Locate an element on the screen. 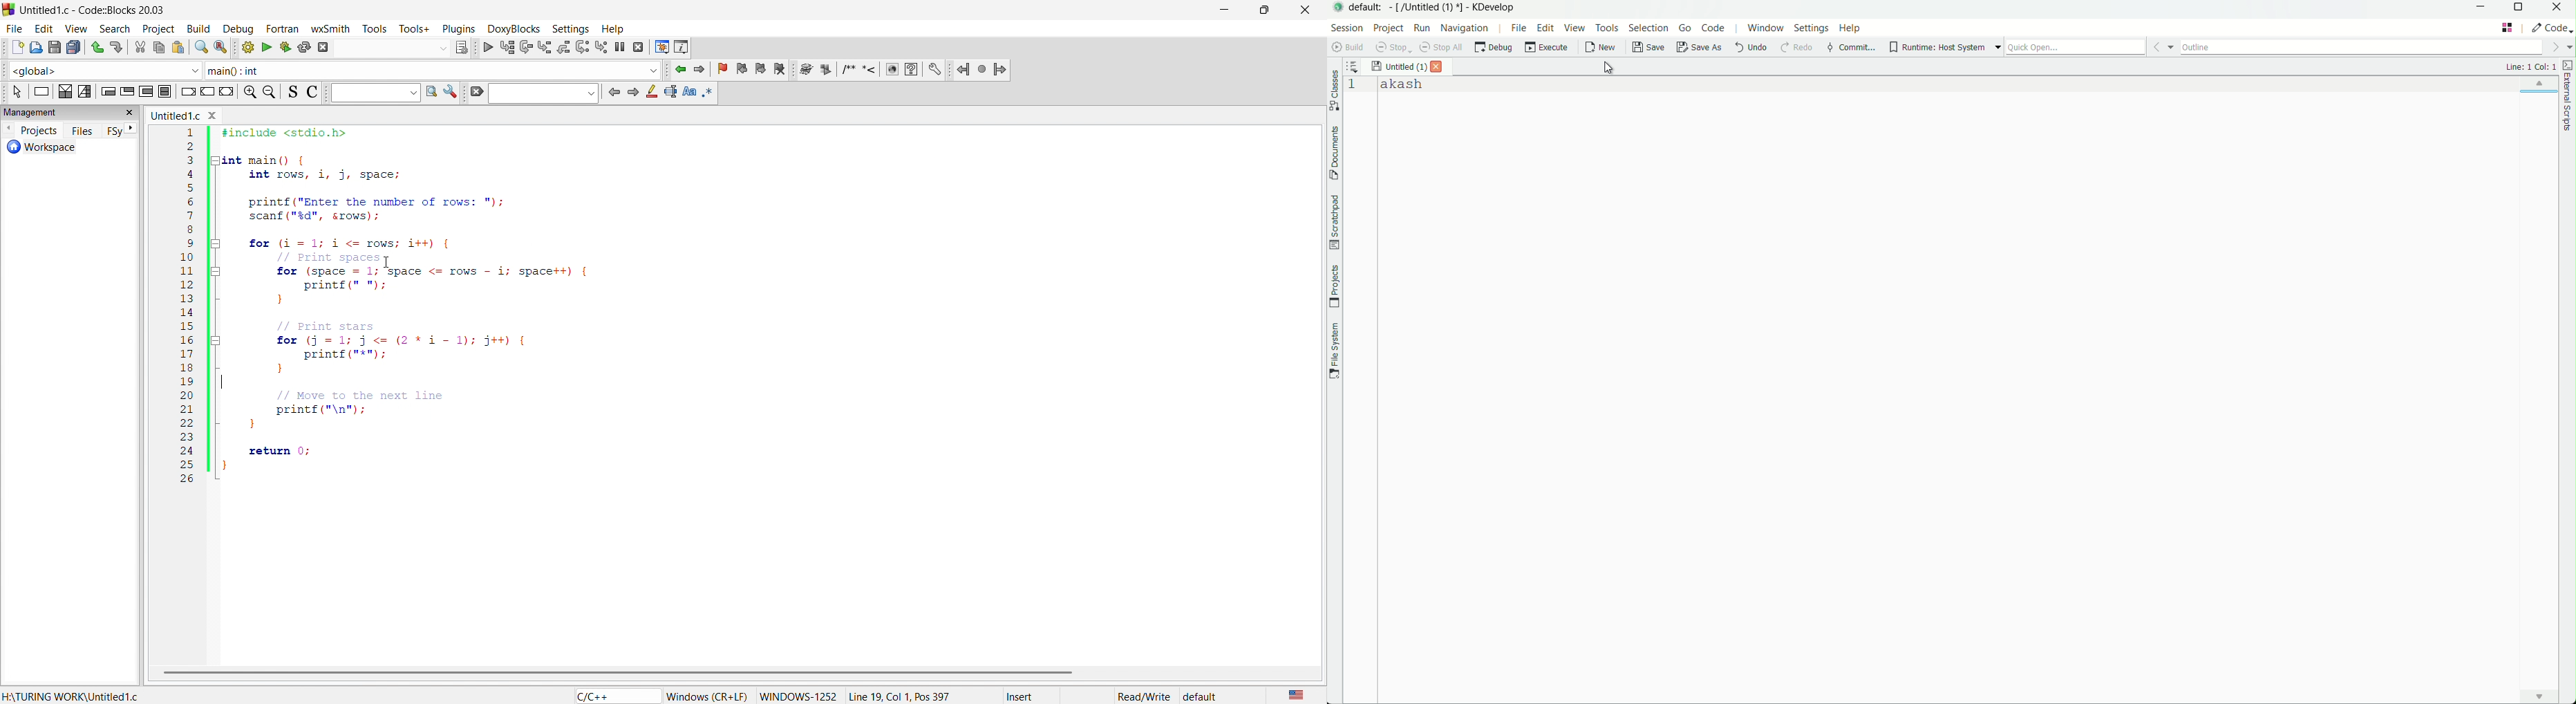  default is located at coordinates (1366, 8).